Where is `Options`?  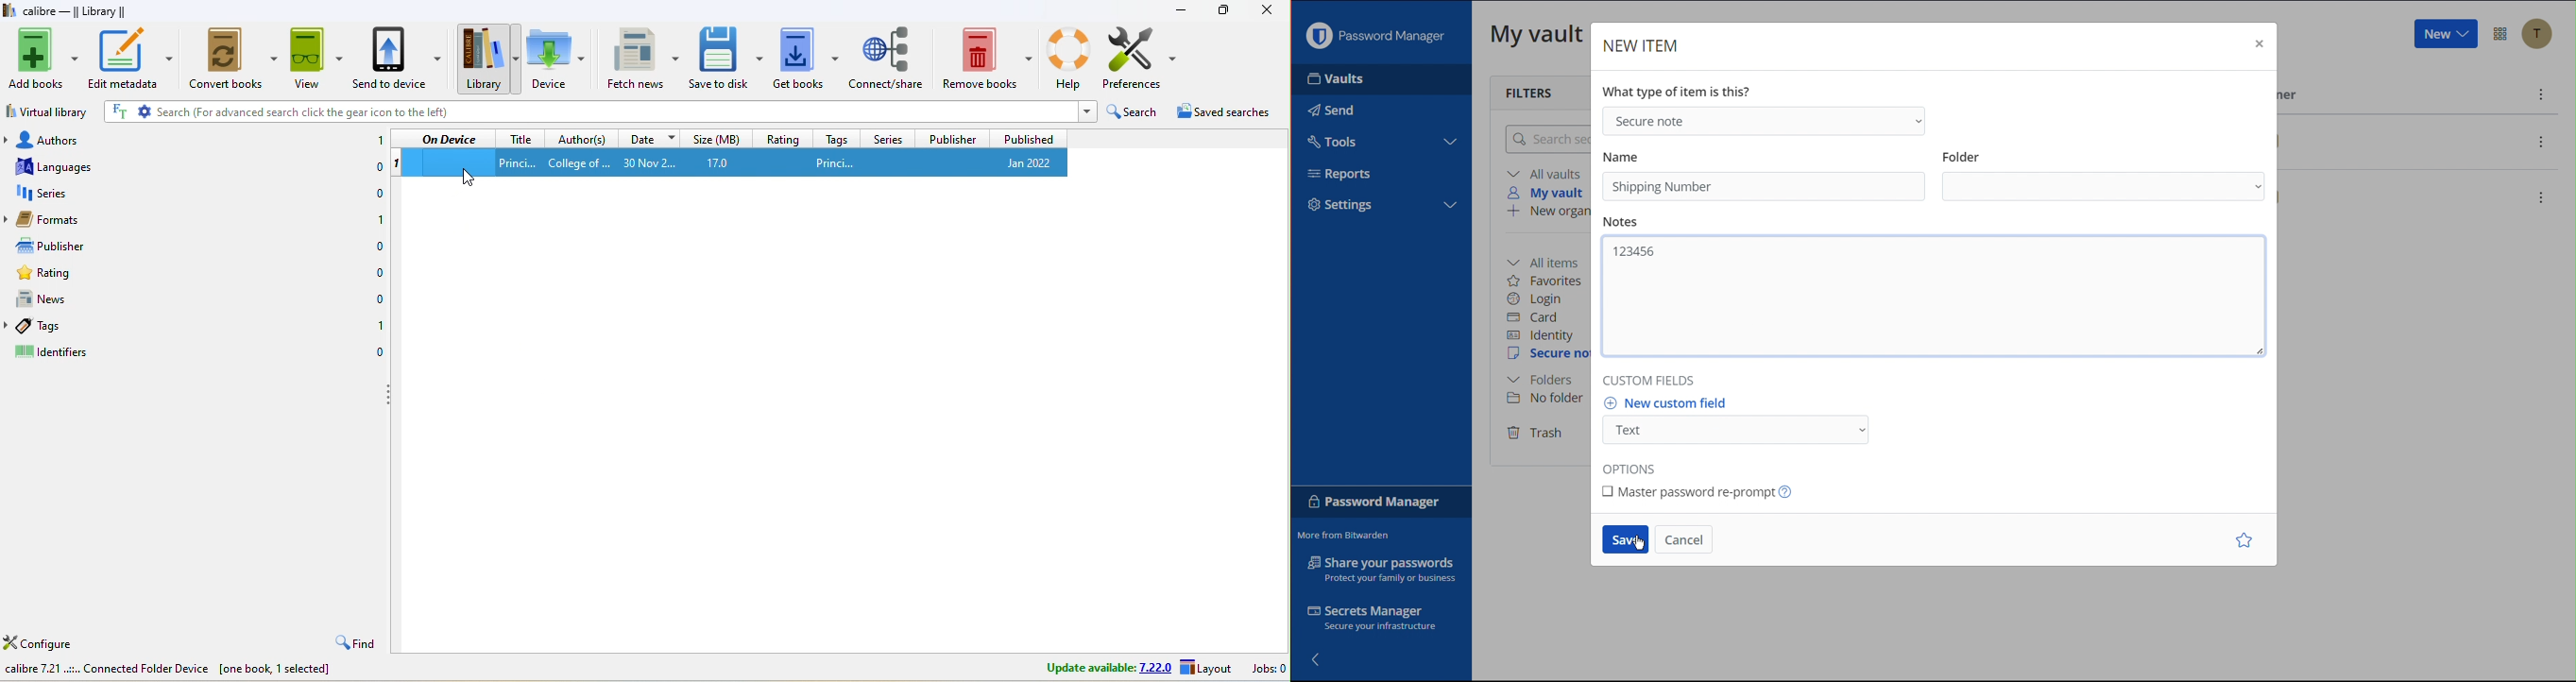
Options is located at coordinates (2502, 33).